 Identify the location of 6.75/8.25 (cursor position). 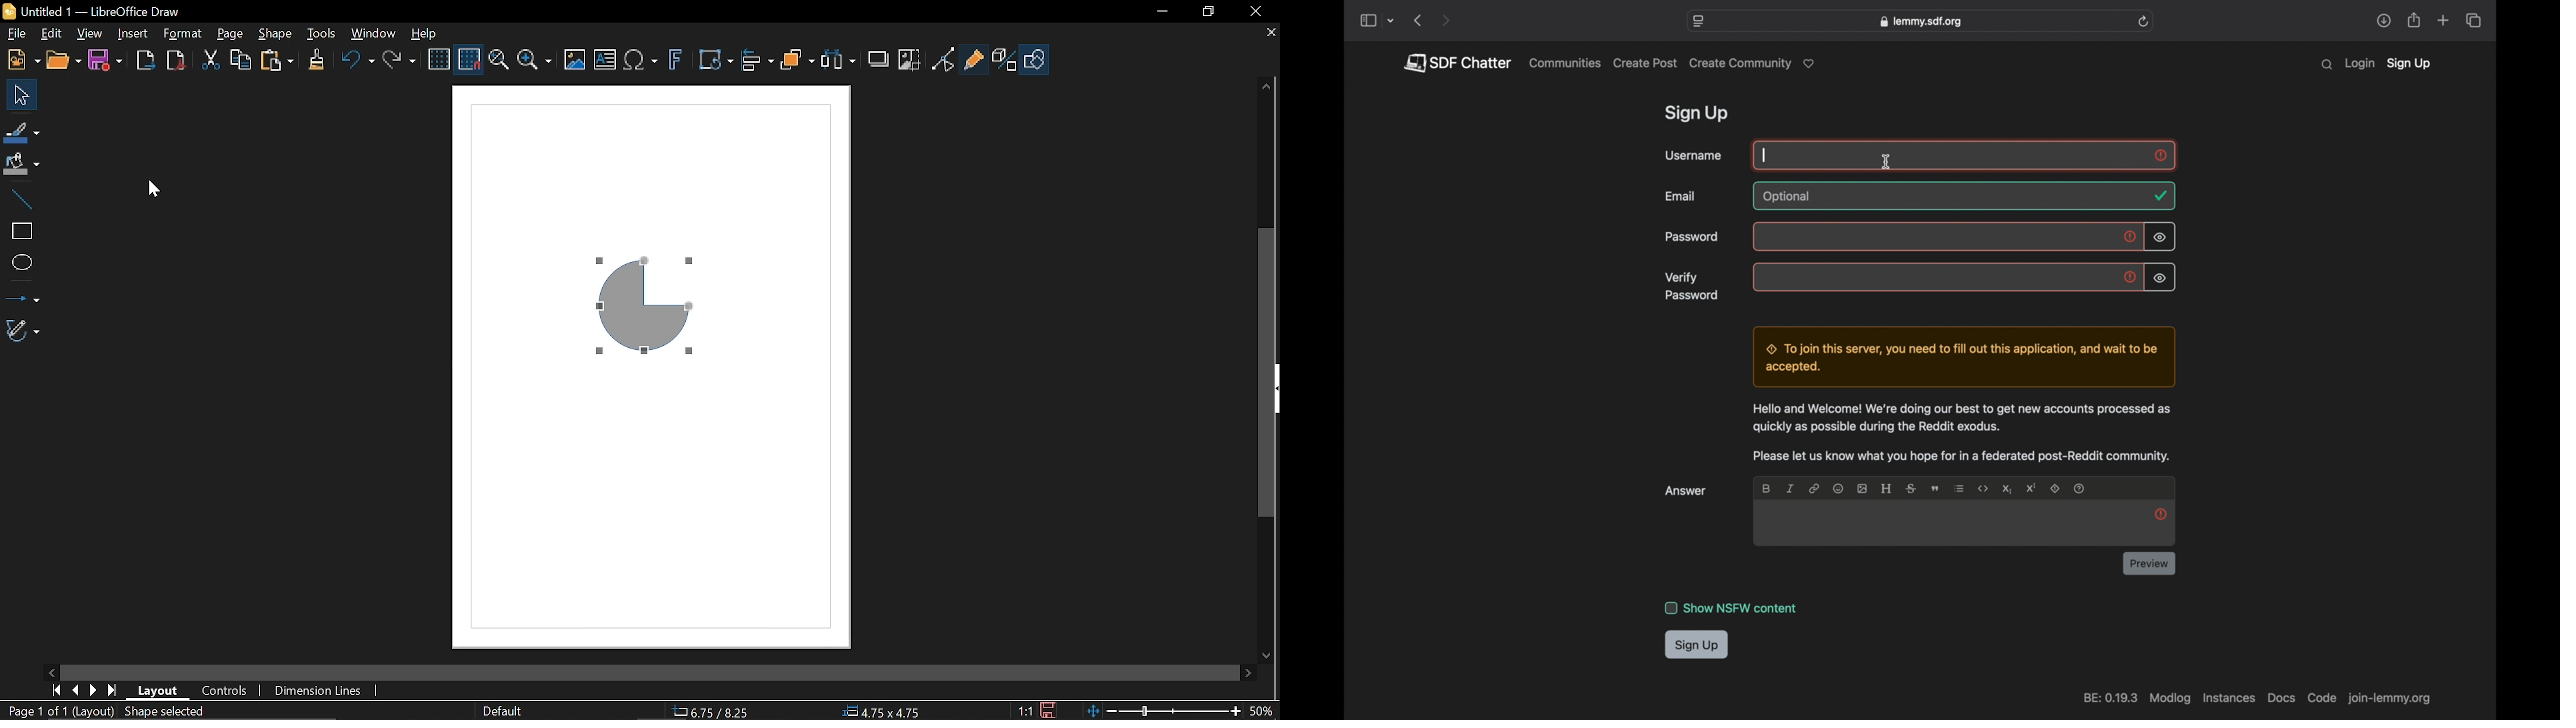
(714, 712).